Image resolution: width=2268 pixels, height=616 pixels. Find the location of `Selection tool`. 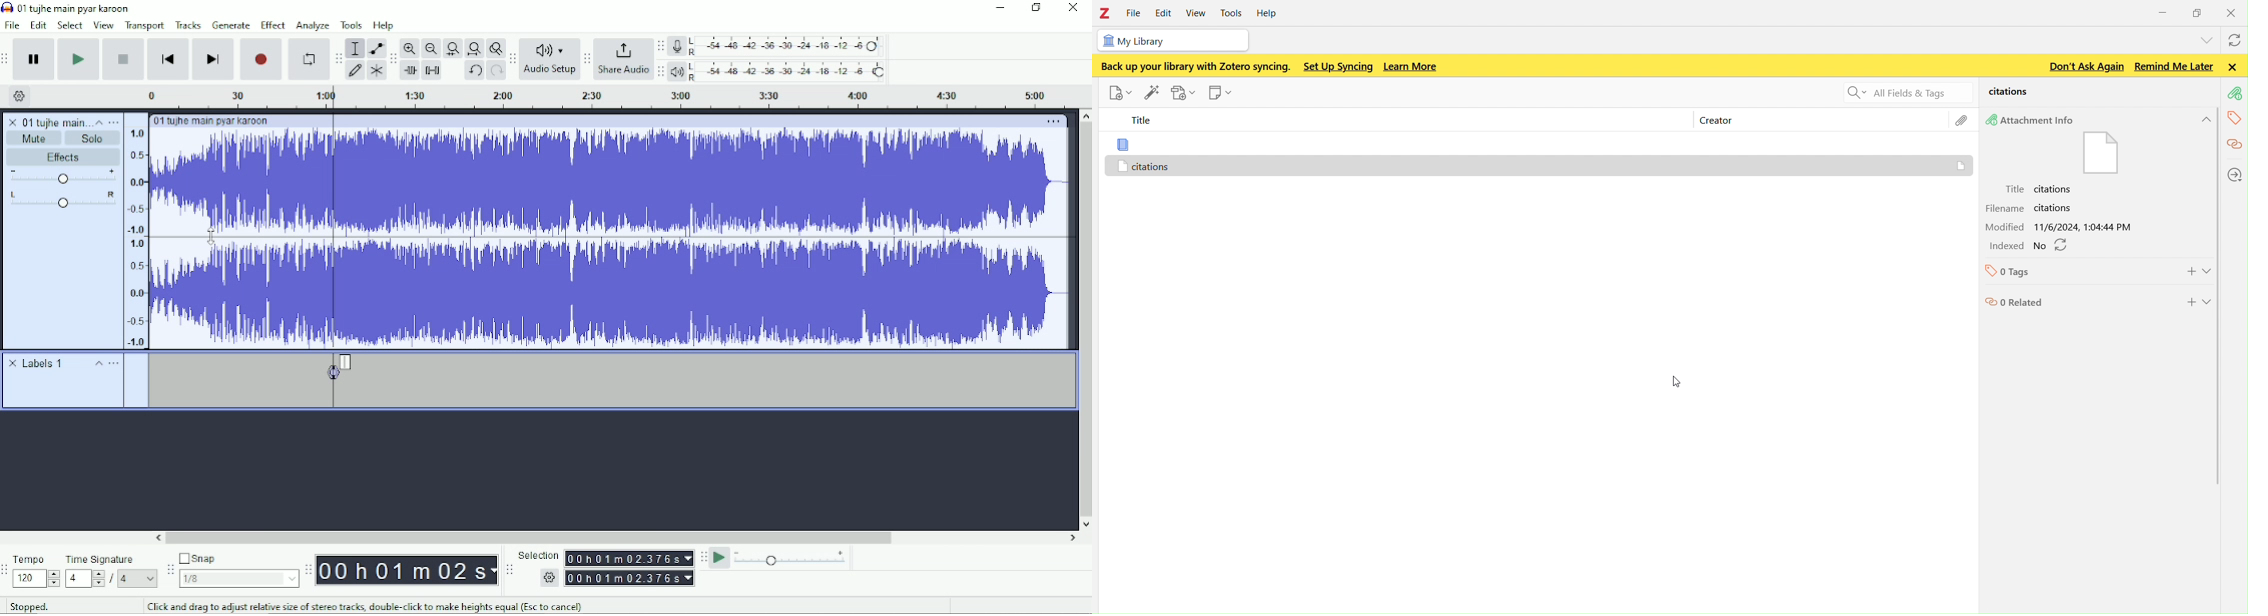

Selection tool is located at coordinates (355, 48).